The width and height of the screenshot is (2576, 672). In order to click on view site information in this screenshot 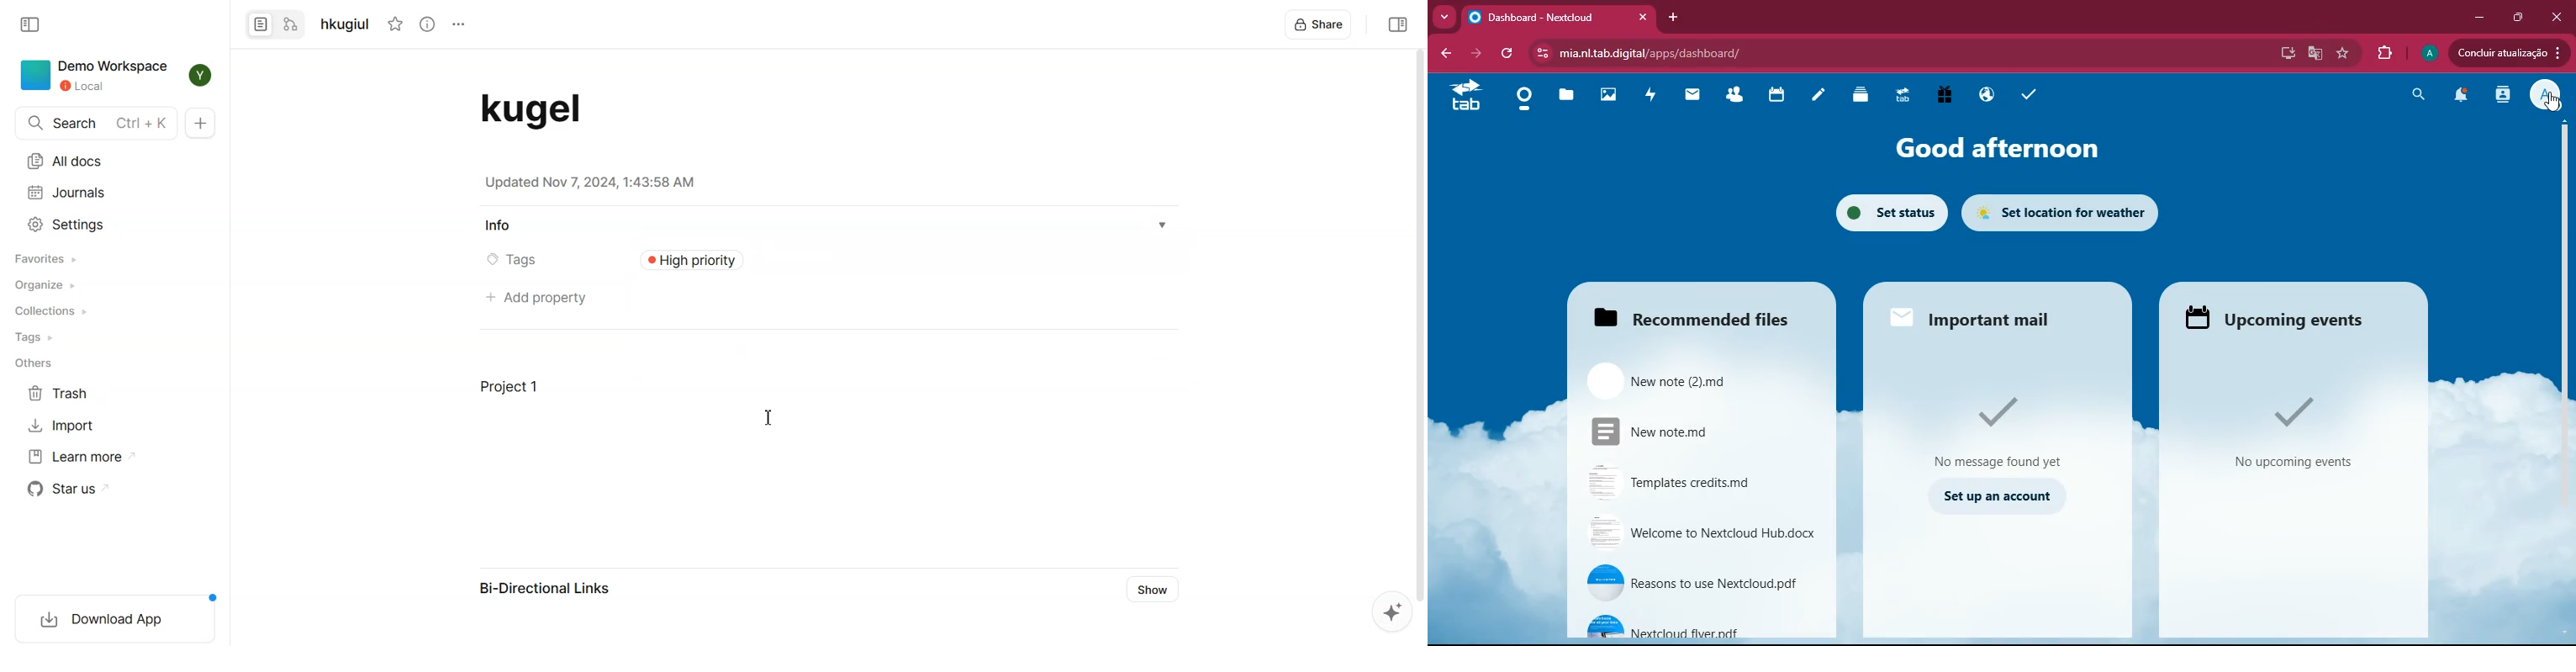, I will do `click(1542, 54)`.